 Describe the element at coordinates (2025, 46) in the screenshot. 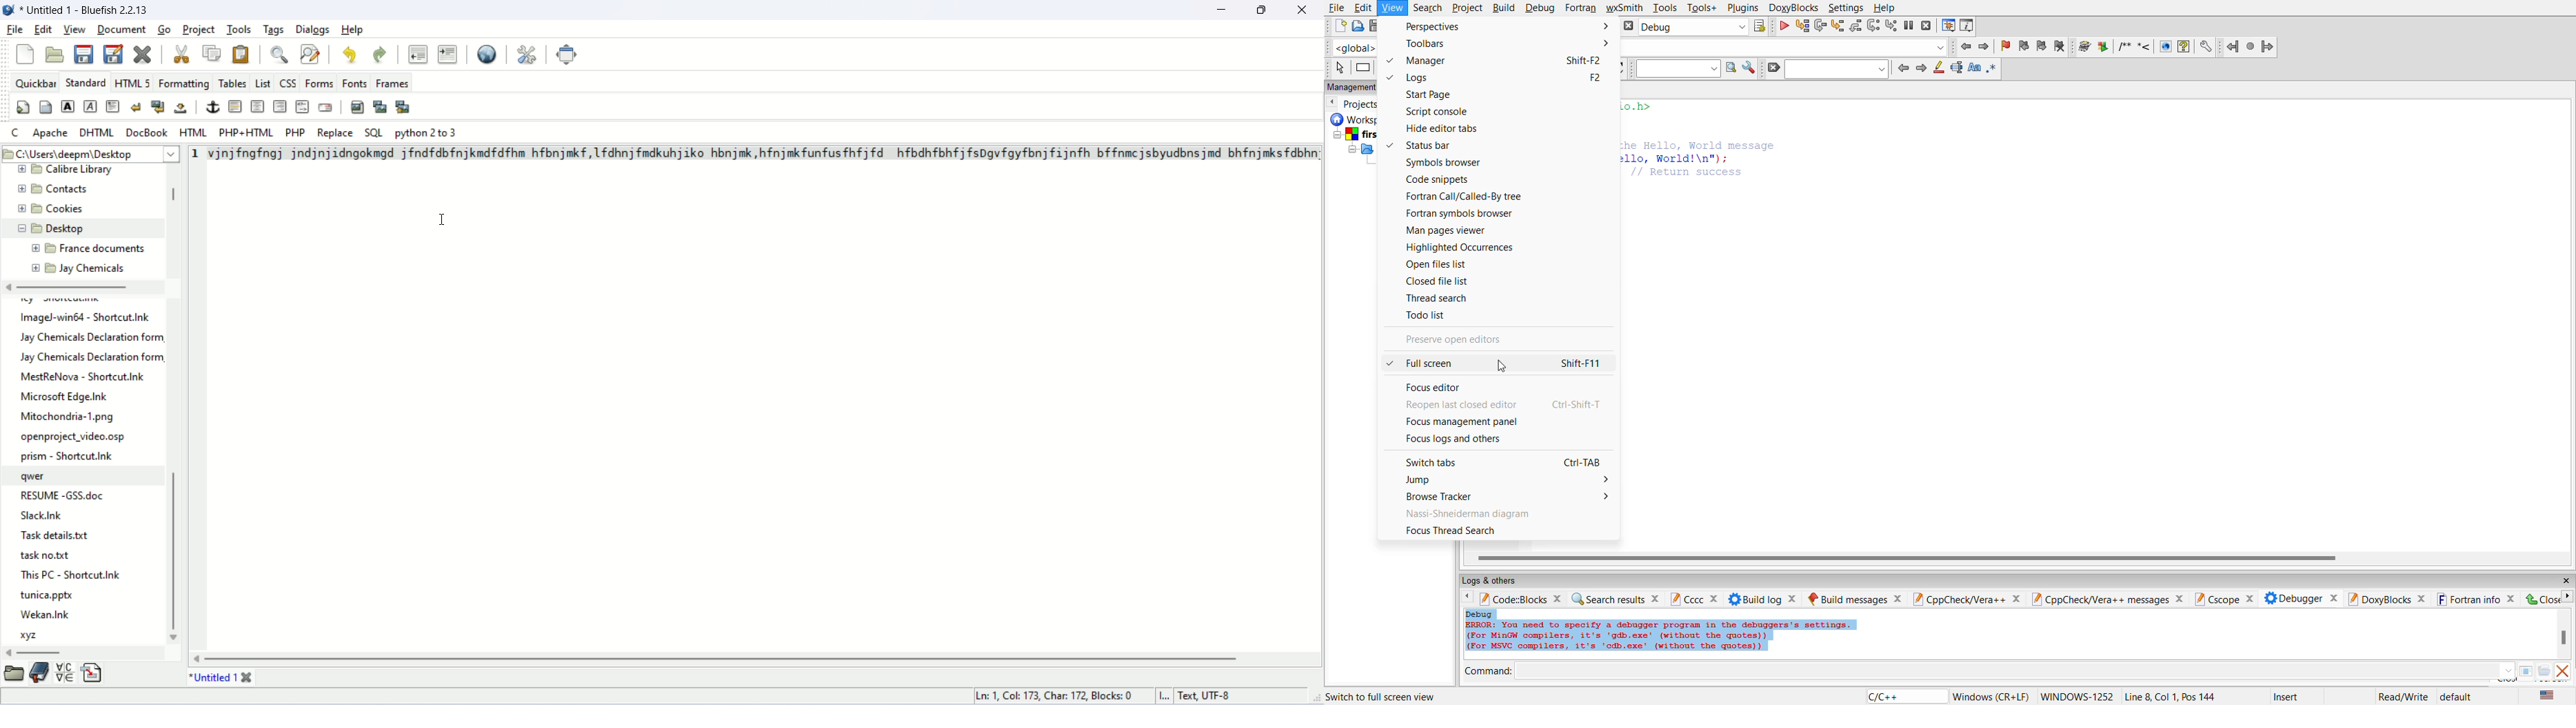

I see `previous bookmark` at that location.